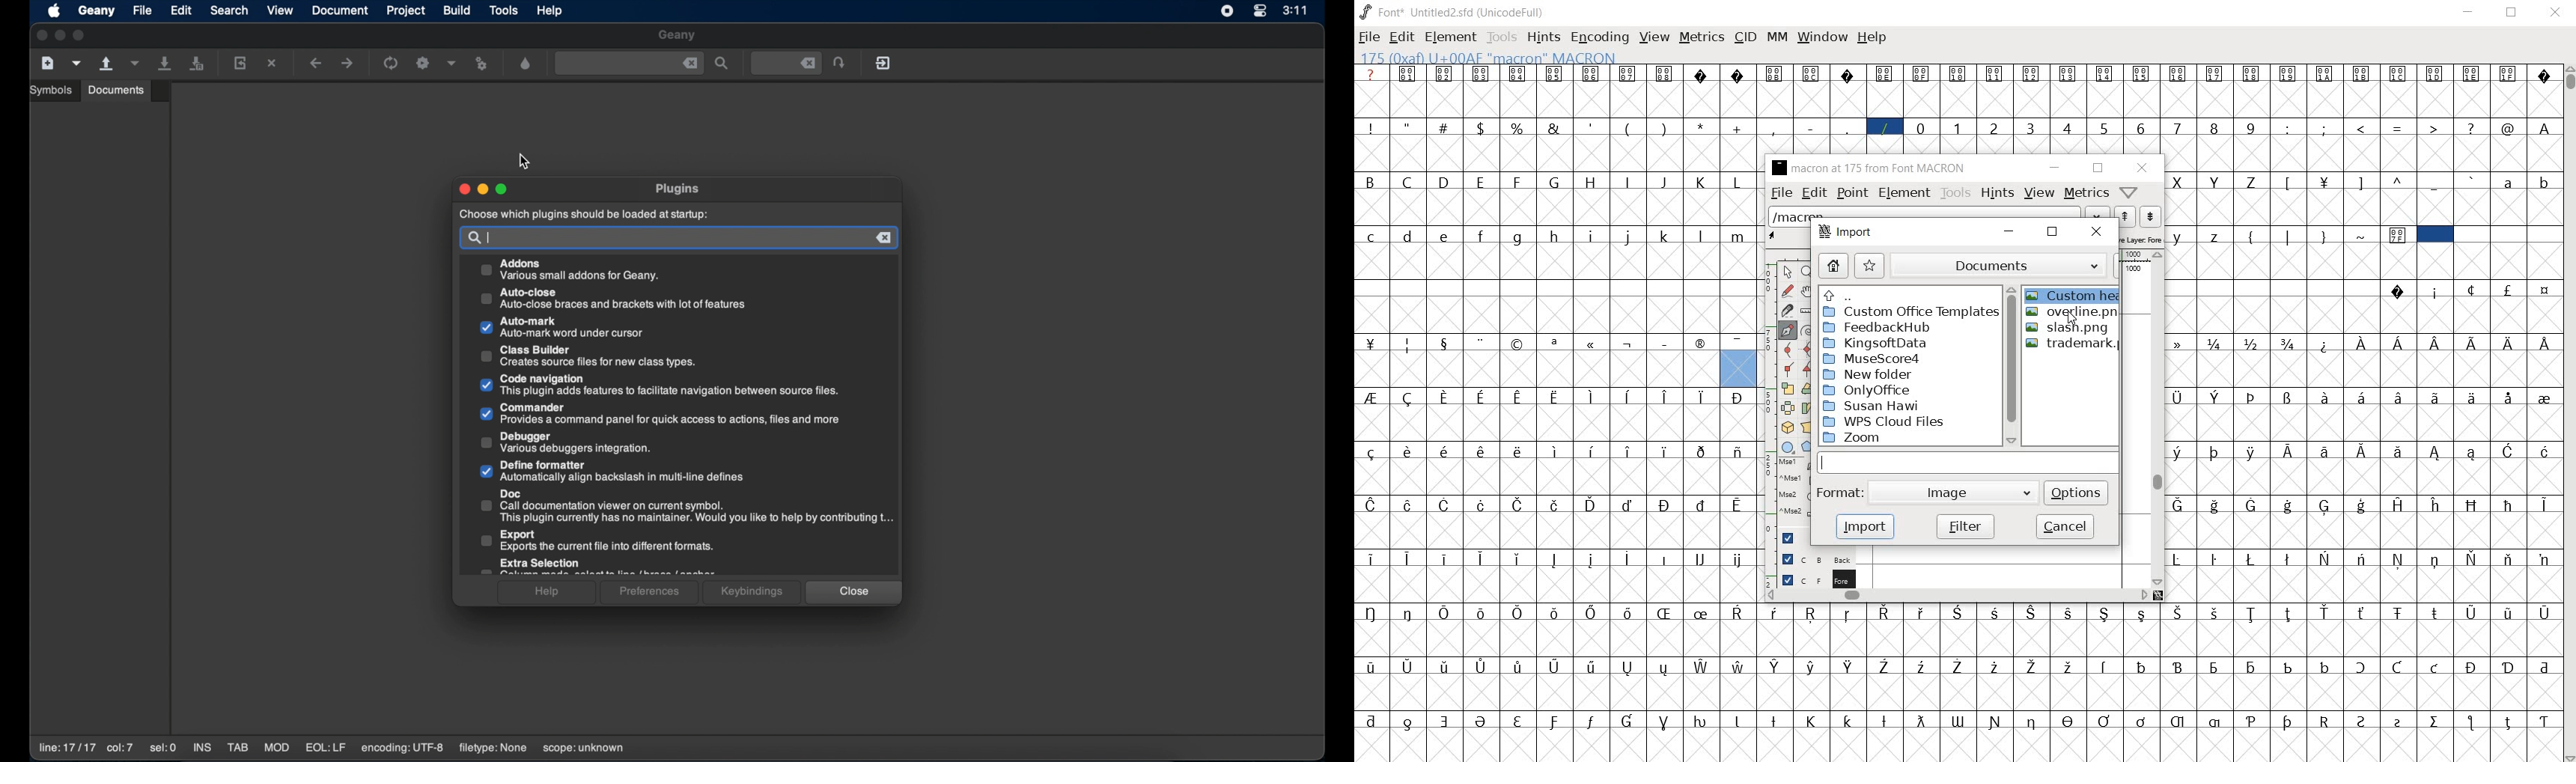 This screenshot has width=2576, height=784. I want to click on perspective, so click(1806, 427).